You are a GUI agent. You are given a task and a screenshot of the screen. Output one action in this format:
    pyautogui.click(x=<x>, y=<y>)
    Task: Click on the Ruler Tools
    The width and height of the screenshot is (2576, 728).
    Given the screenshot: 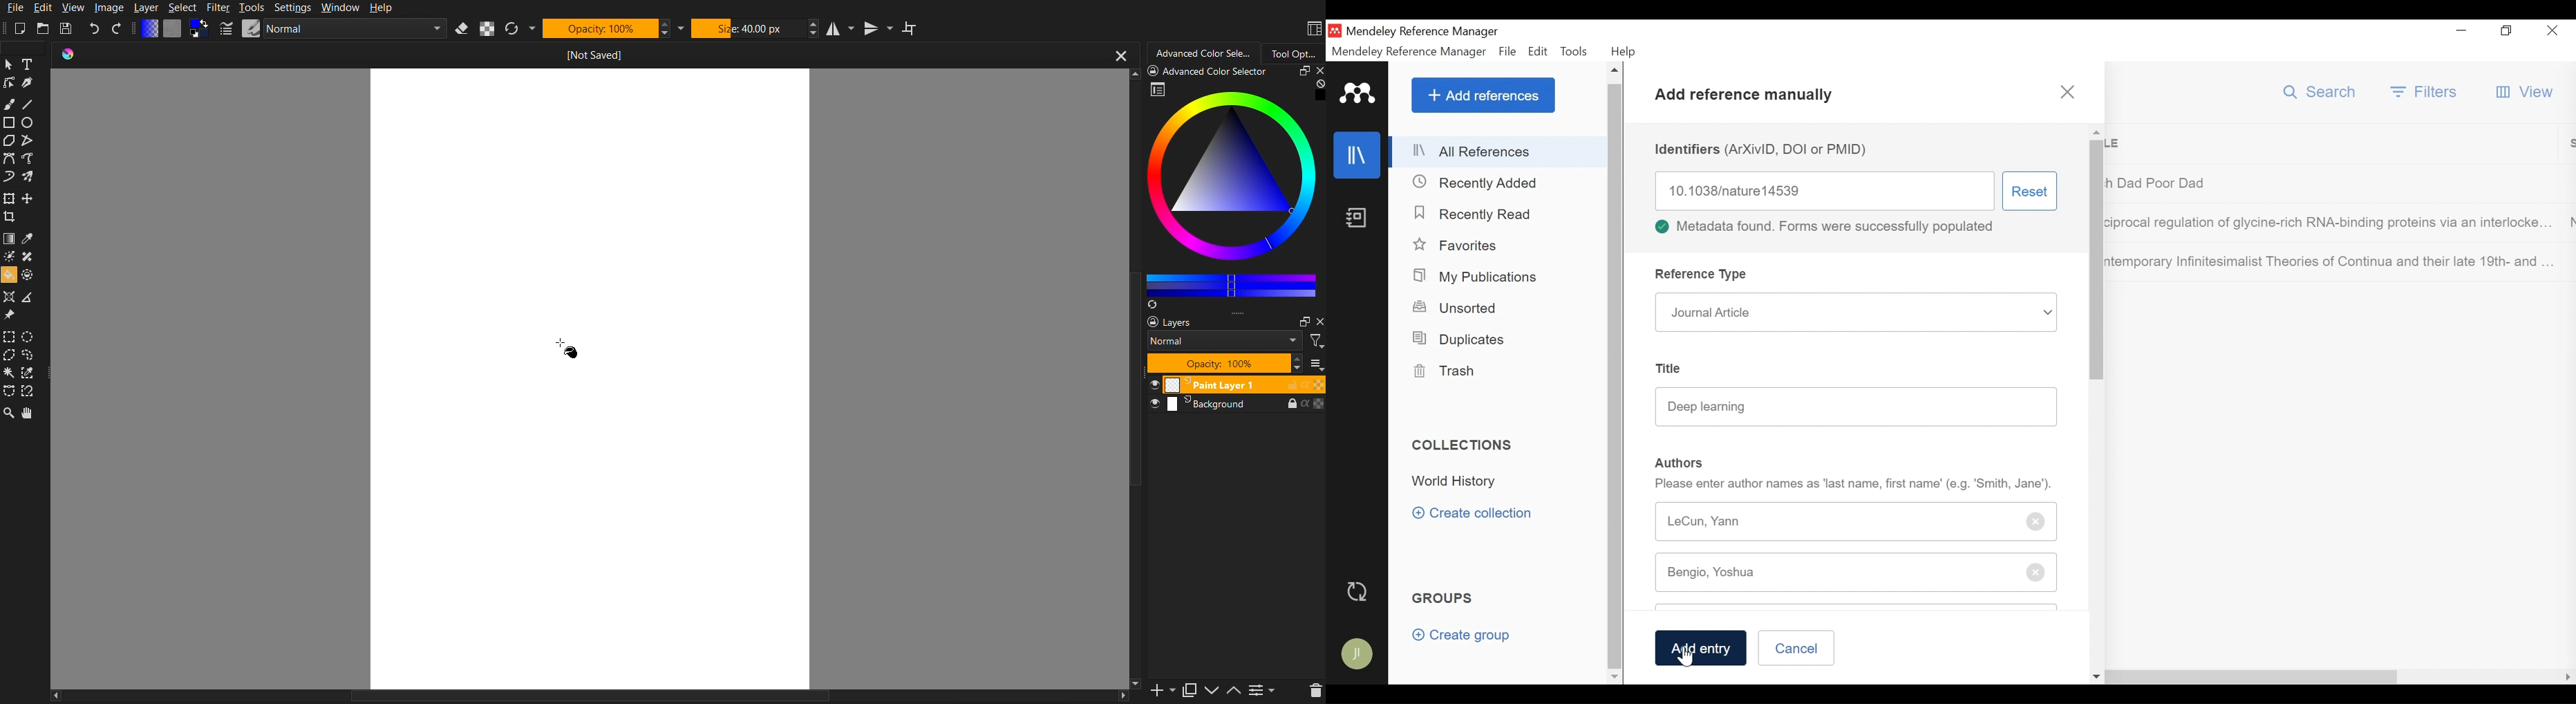 What is the action you would take?
    pyautogui.click(x=22, y=306)
    